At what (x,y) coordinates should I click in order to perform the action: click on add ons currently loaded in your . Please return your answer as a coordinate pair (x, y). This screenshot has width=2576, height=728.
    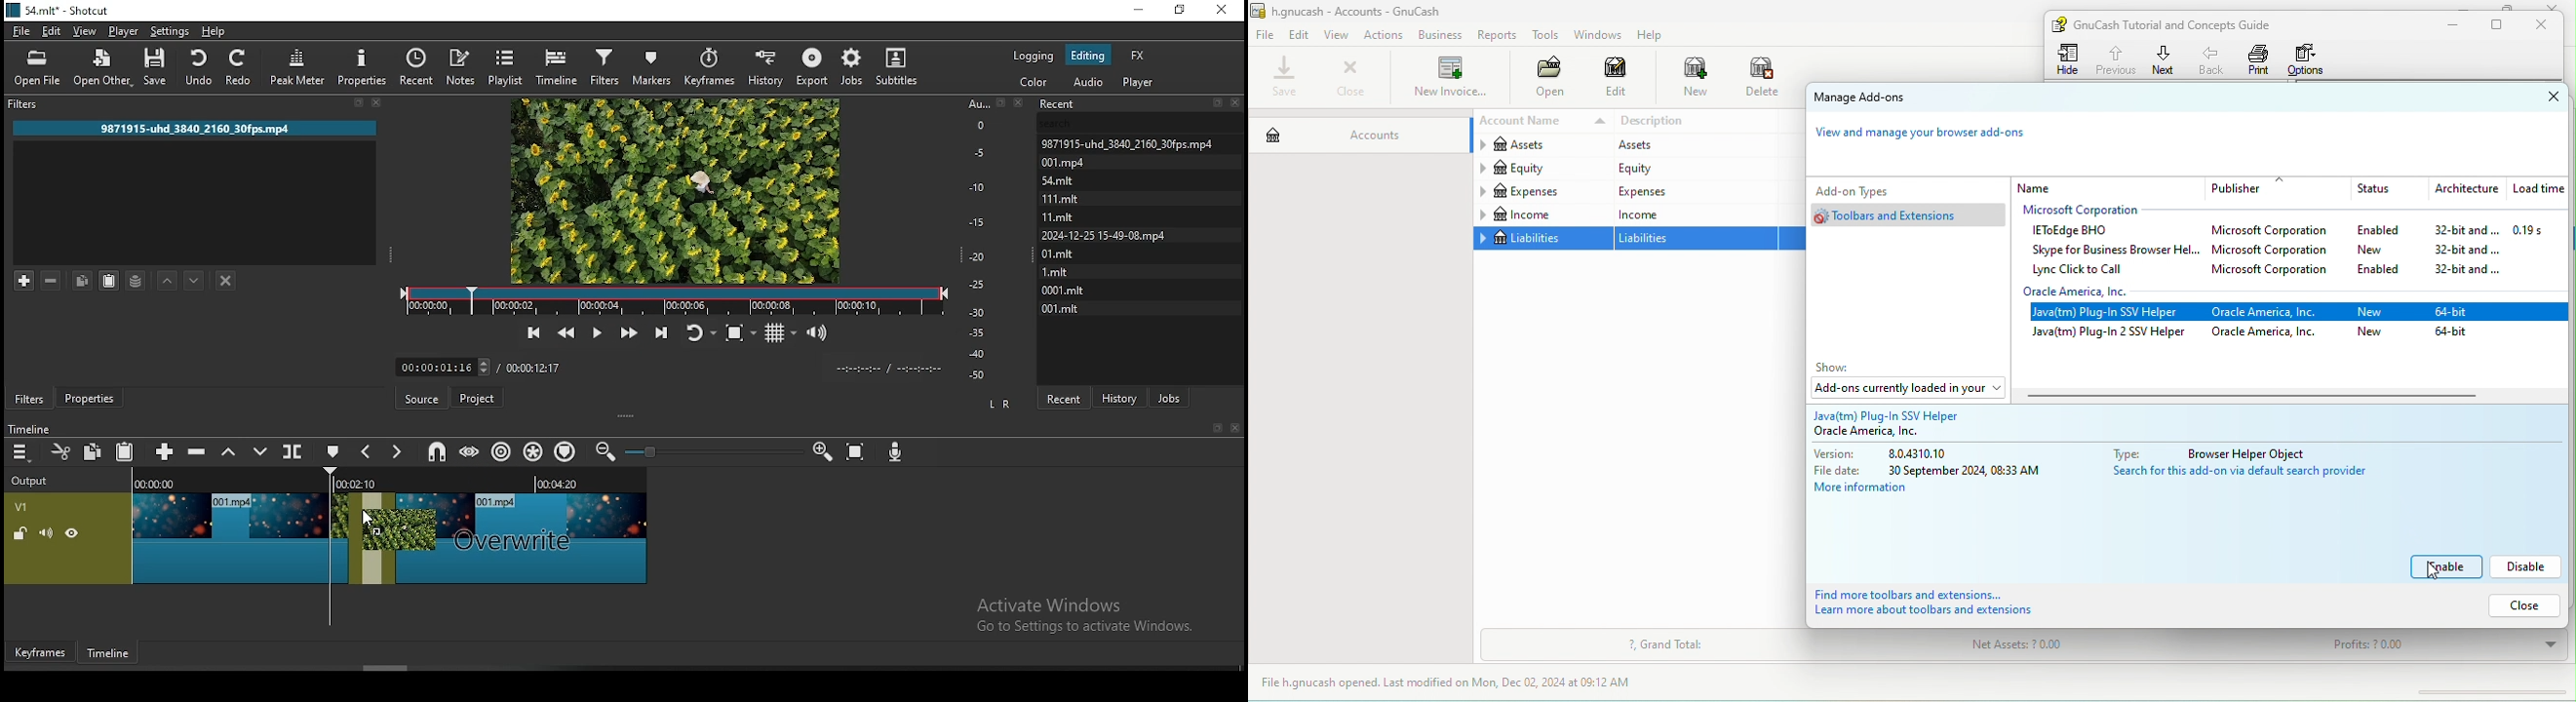
    Looking at the image, I should click on (1906, 387).